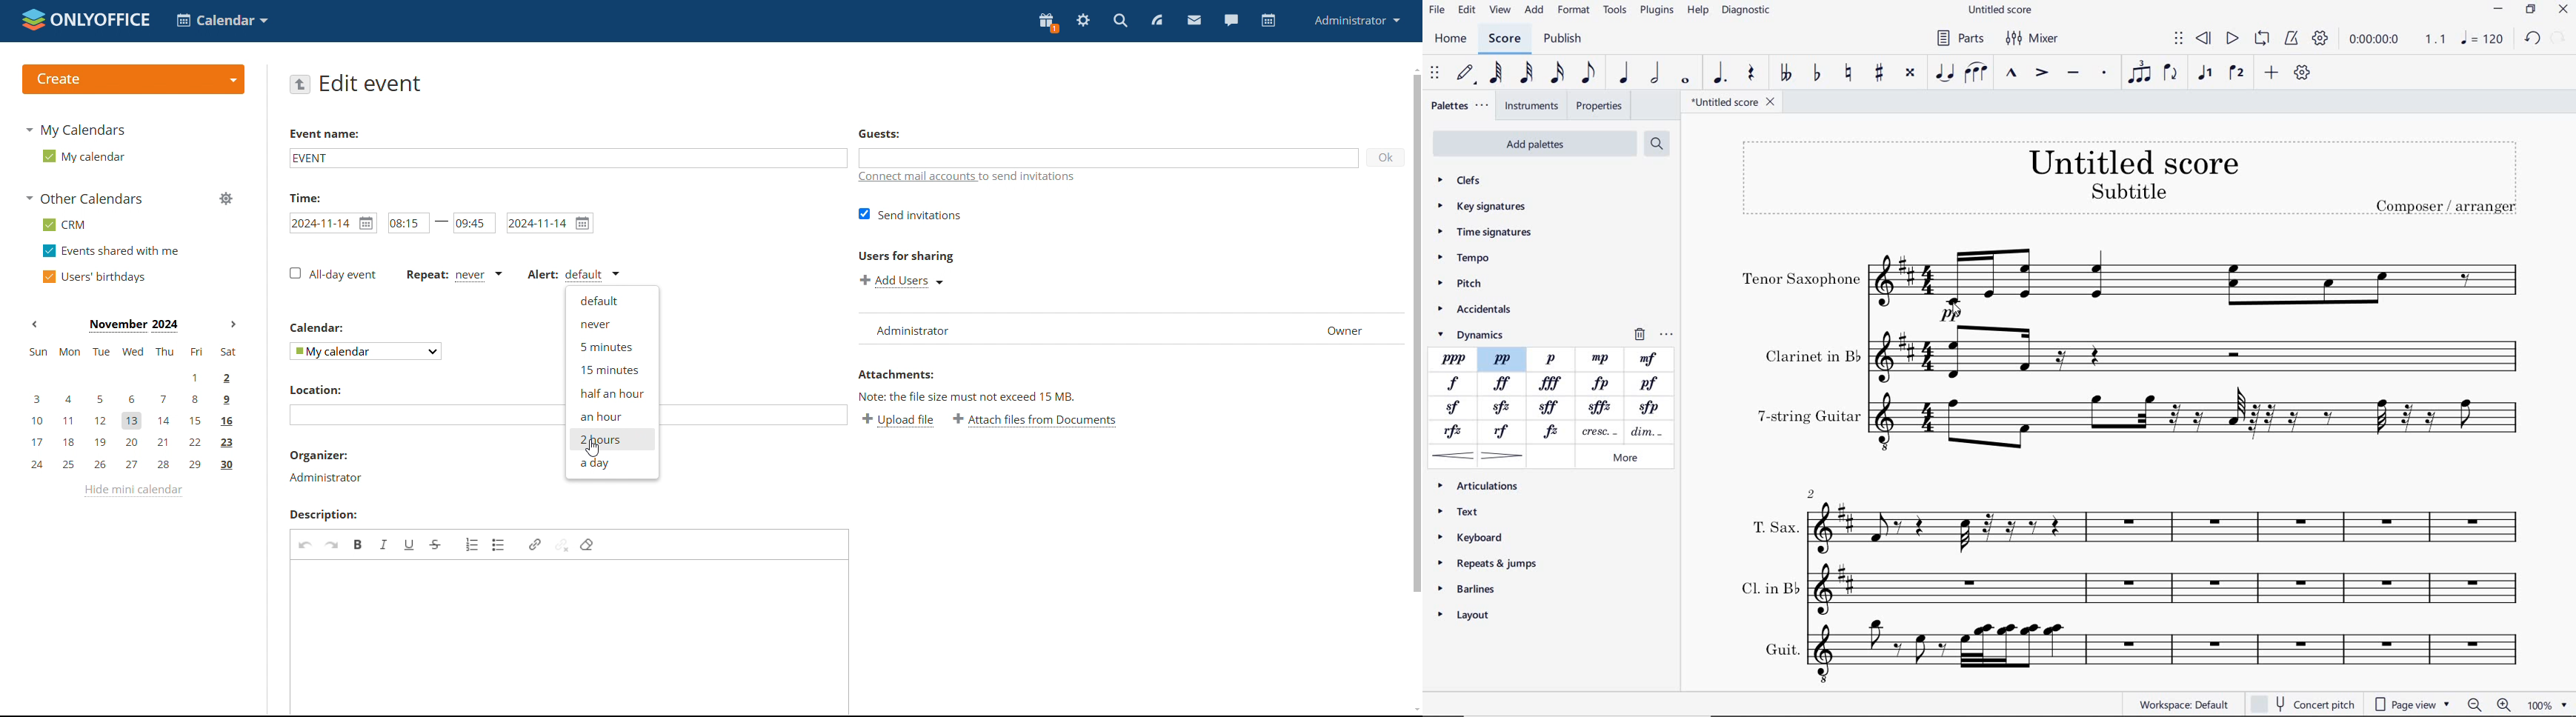  I want to click on event name label, so click(328, 134).